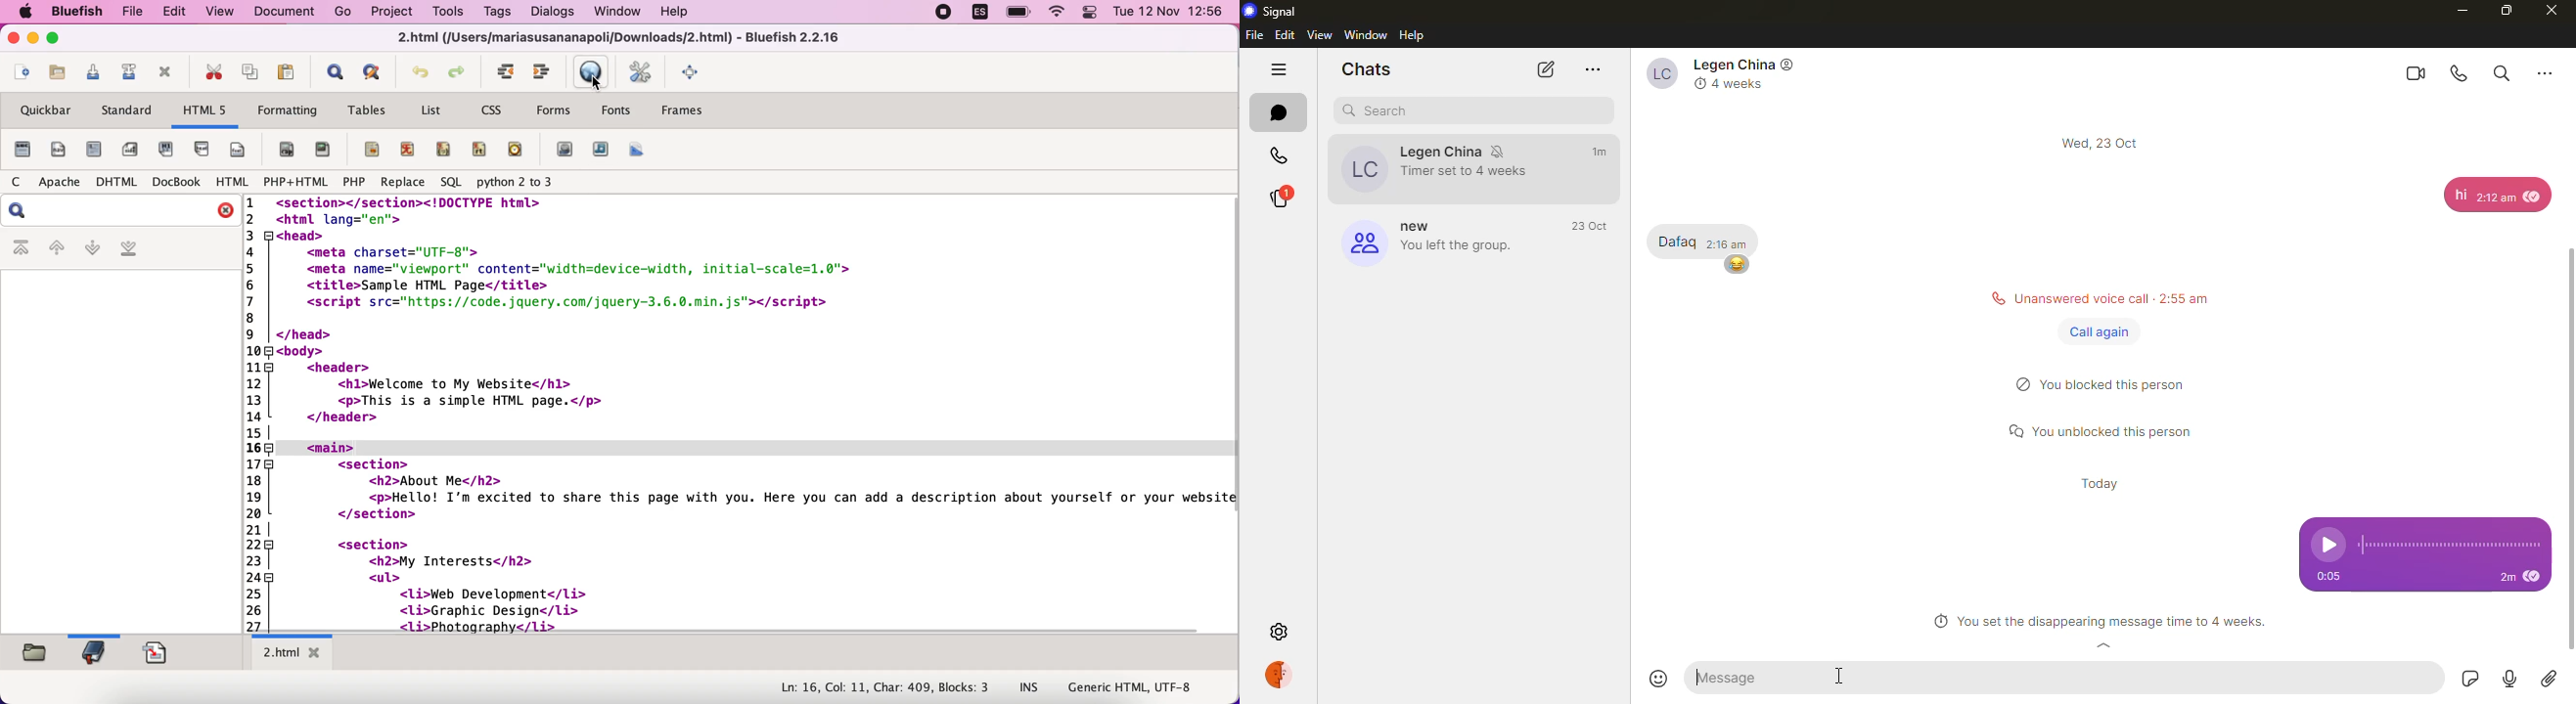 This screenshot has width=2576, height=728. What do you see at coordinates (290, 652) in the screenshot?
I see `2.html` at bounding box center [290, 652].